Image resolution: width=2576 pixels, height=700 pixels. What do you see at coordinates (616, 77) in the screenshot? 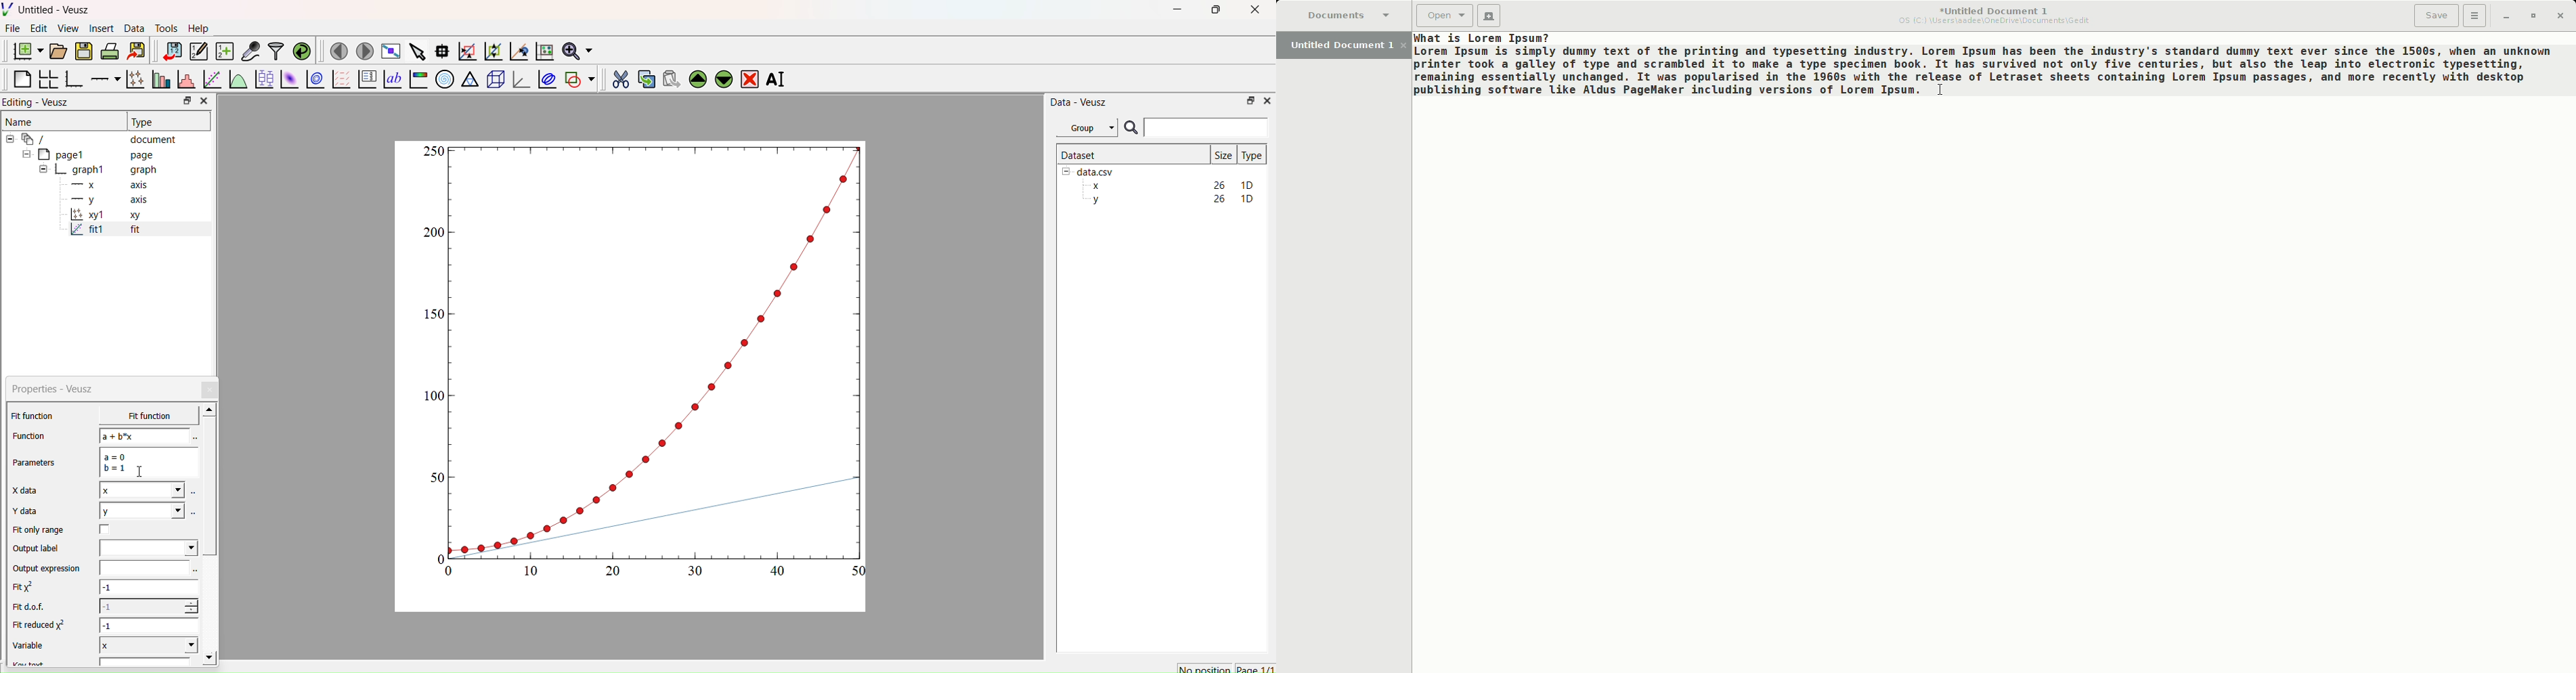
I see `Cut` at bounding box center [616, 77].